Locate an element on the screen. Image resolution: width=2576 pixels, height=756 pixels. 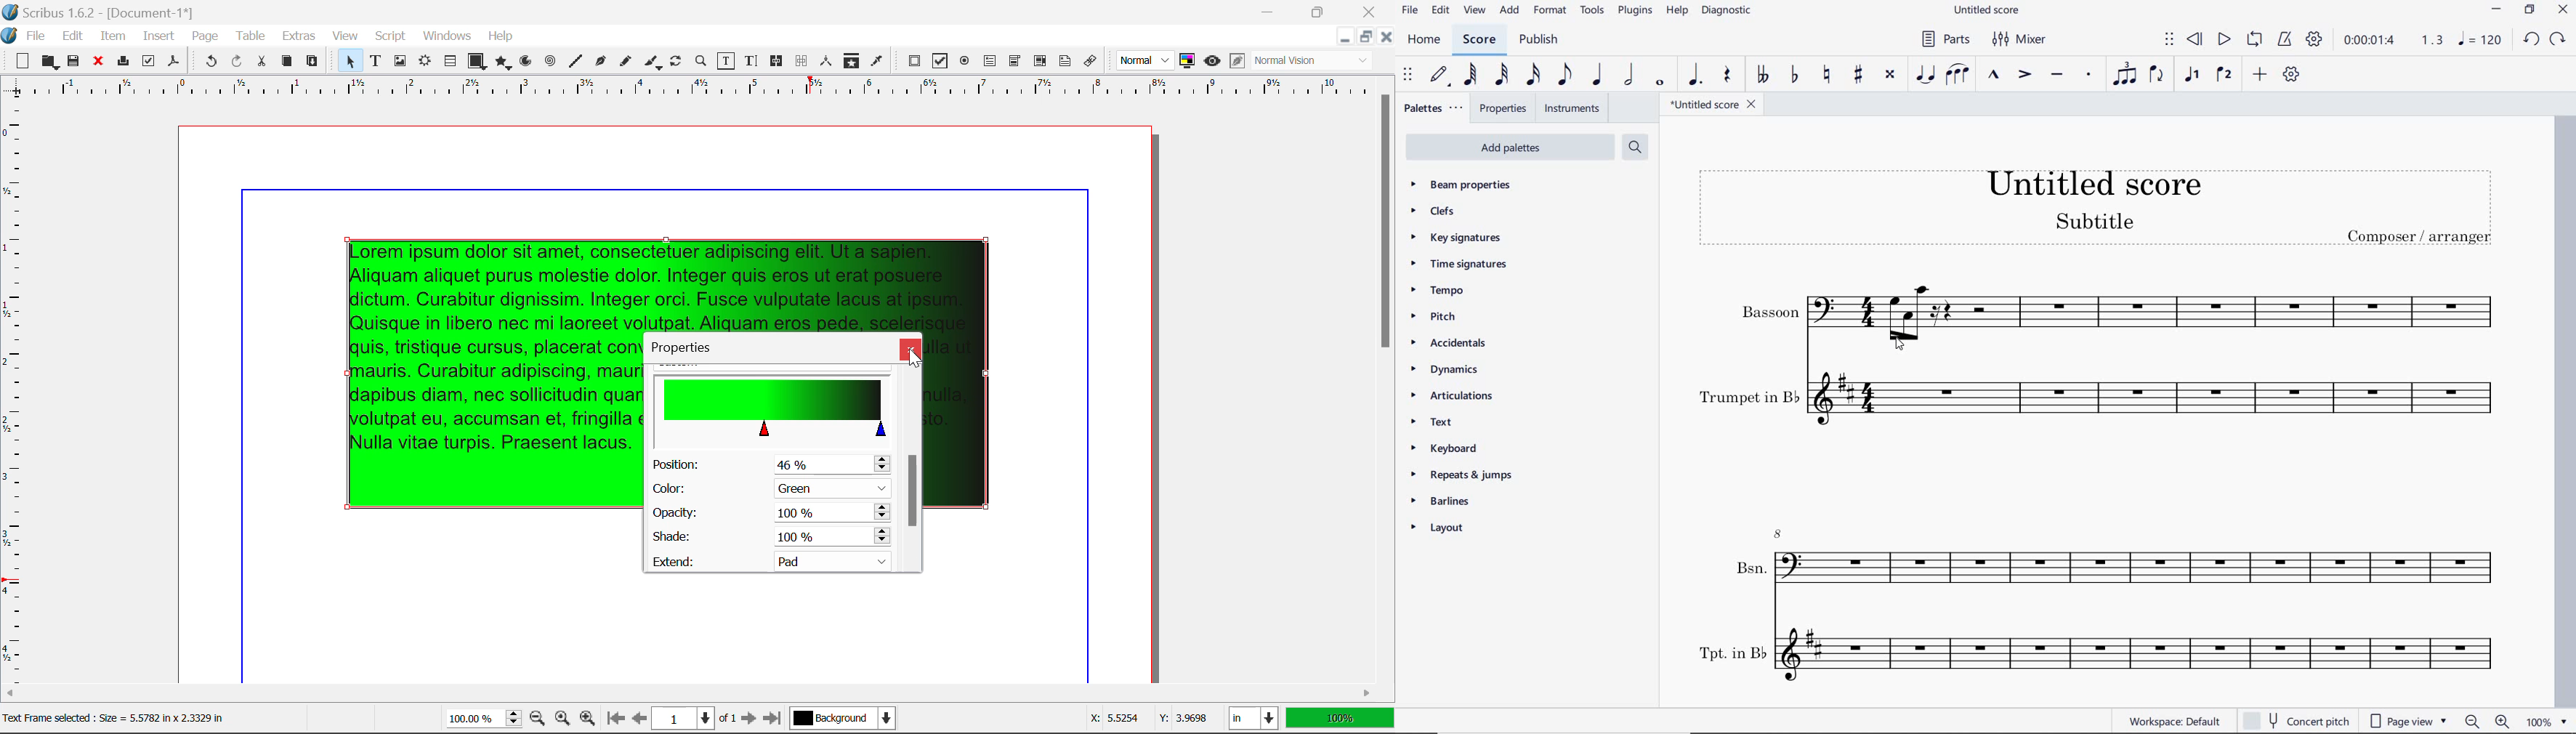
Windows is located at coordinates (445, 36).